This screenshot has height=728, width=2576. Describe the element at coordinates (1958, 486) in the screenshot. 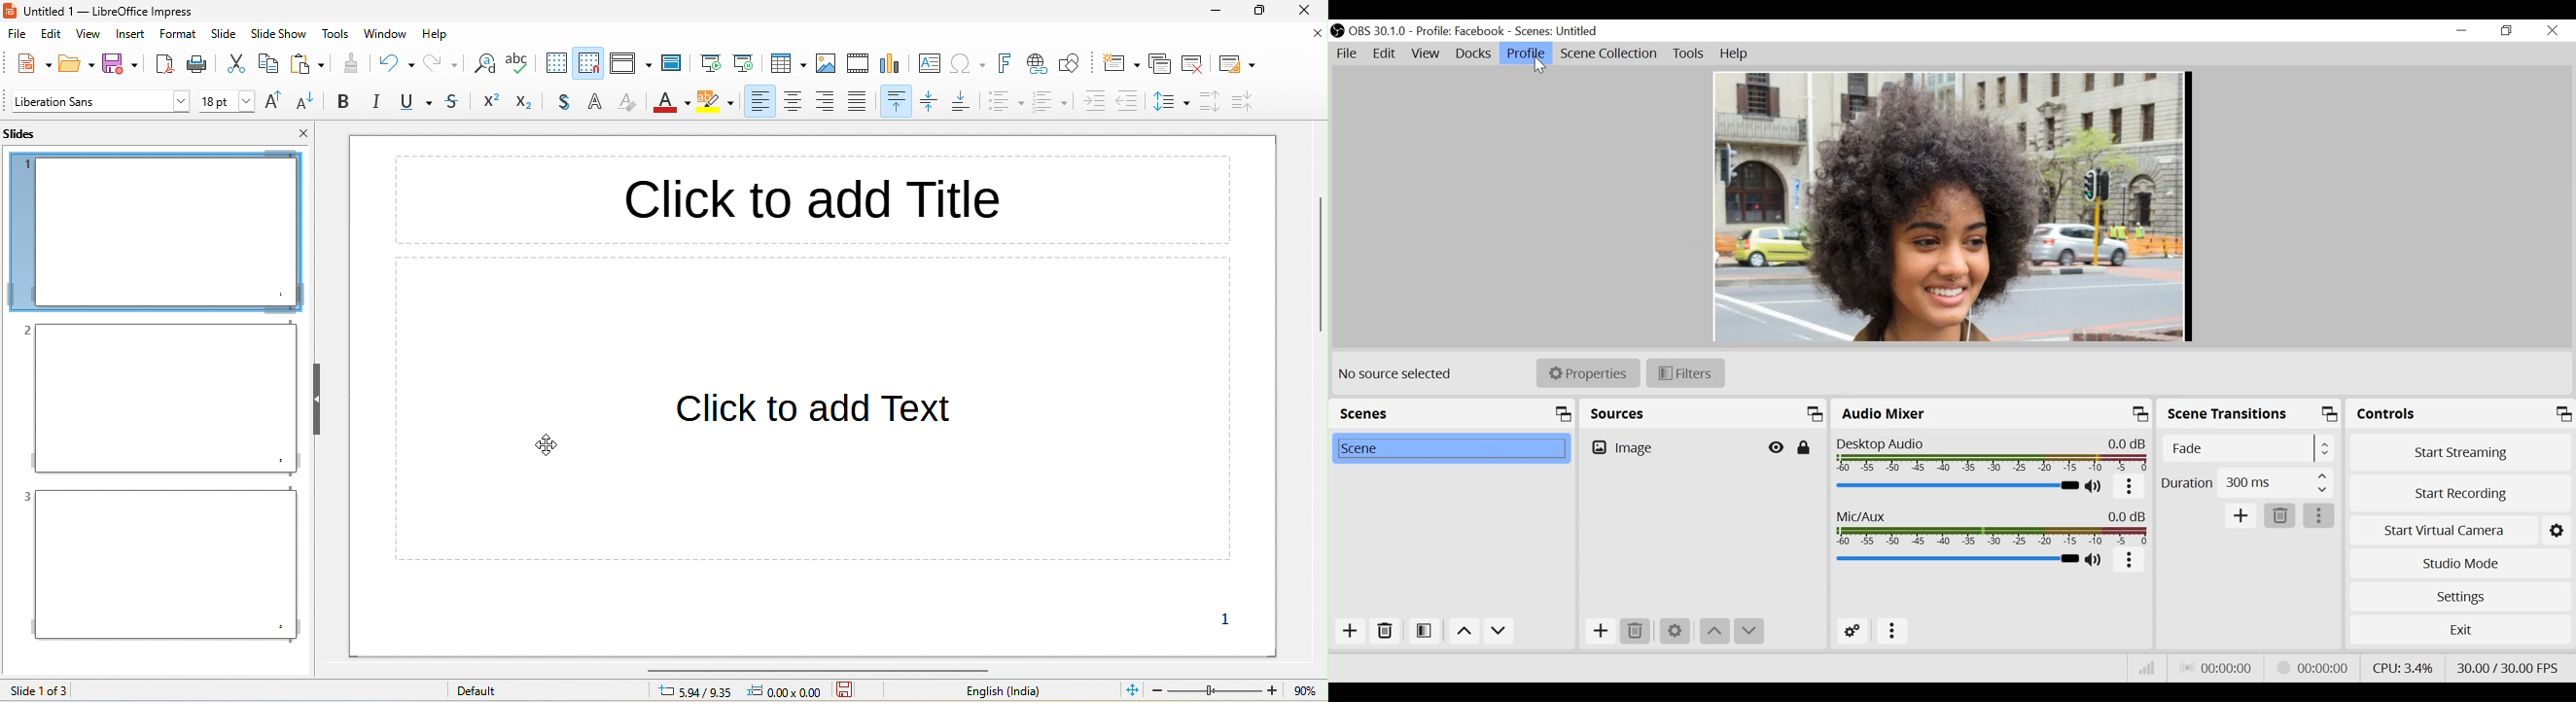

I see `Desktop Audio Slider` at that location.